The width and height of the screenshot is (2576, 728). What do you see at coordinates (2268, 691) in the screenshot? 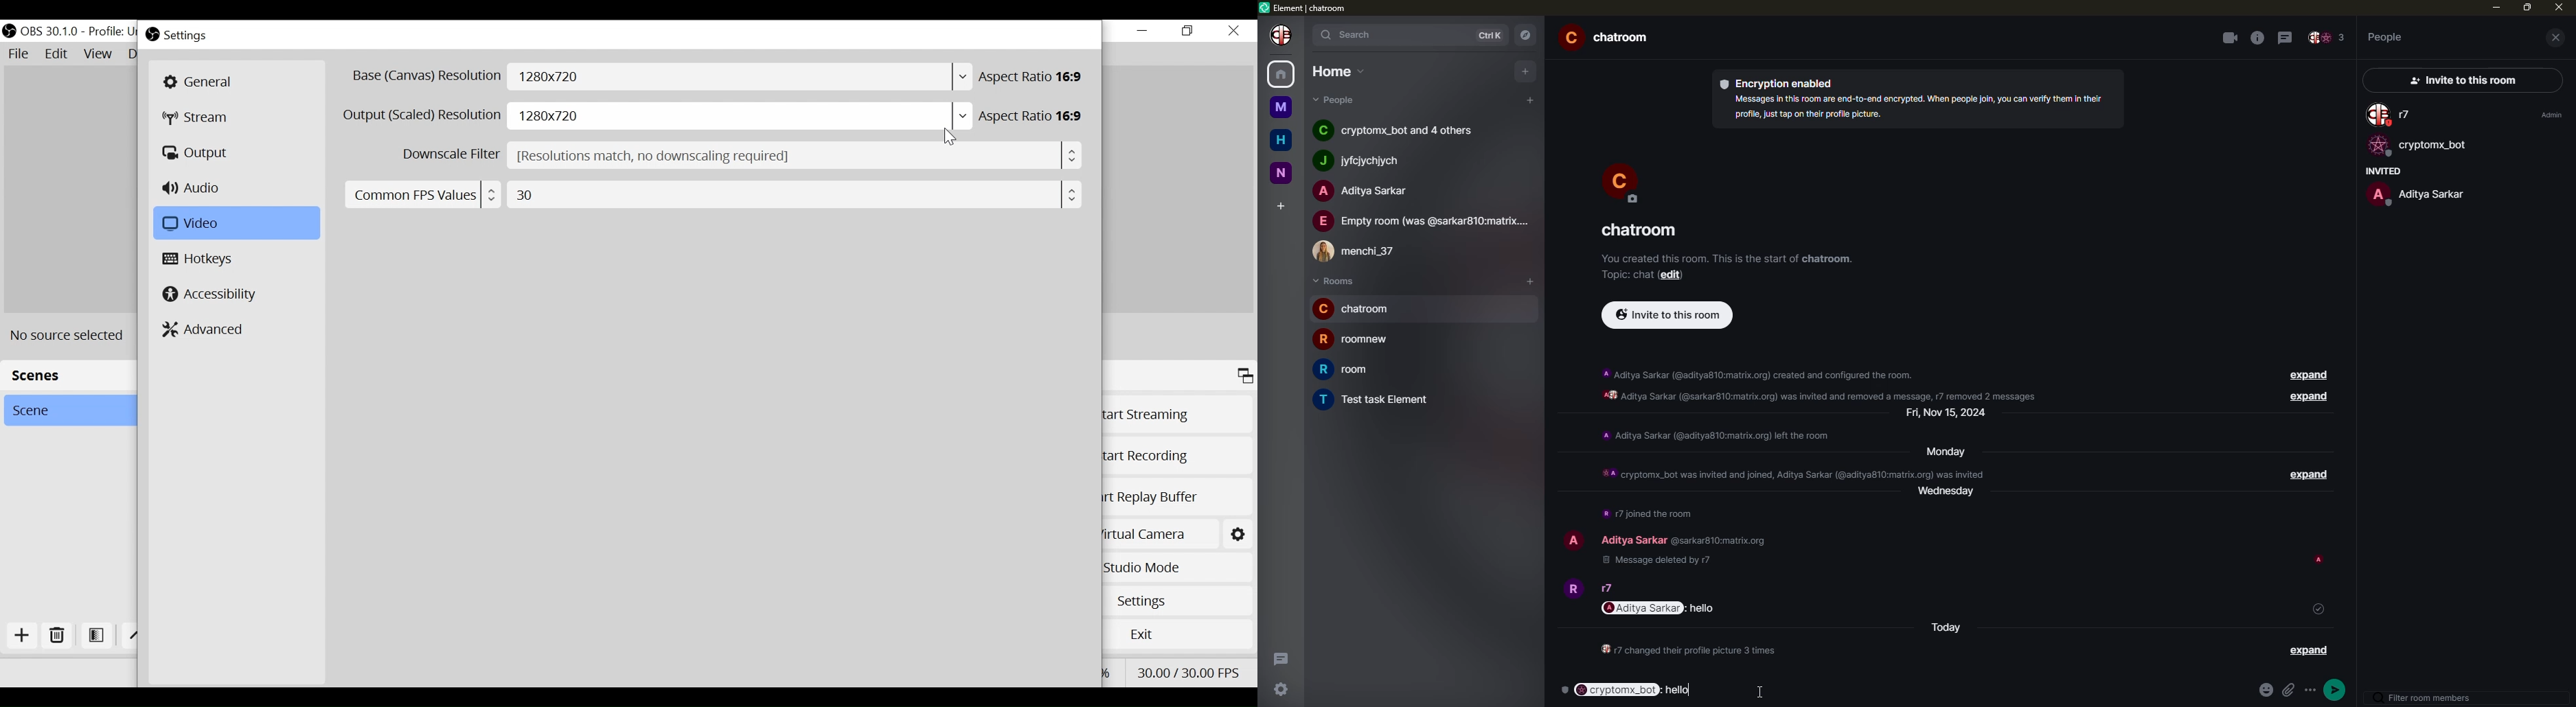
I see `emoji` at bounding box center [2268, 691].